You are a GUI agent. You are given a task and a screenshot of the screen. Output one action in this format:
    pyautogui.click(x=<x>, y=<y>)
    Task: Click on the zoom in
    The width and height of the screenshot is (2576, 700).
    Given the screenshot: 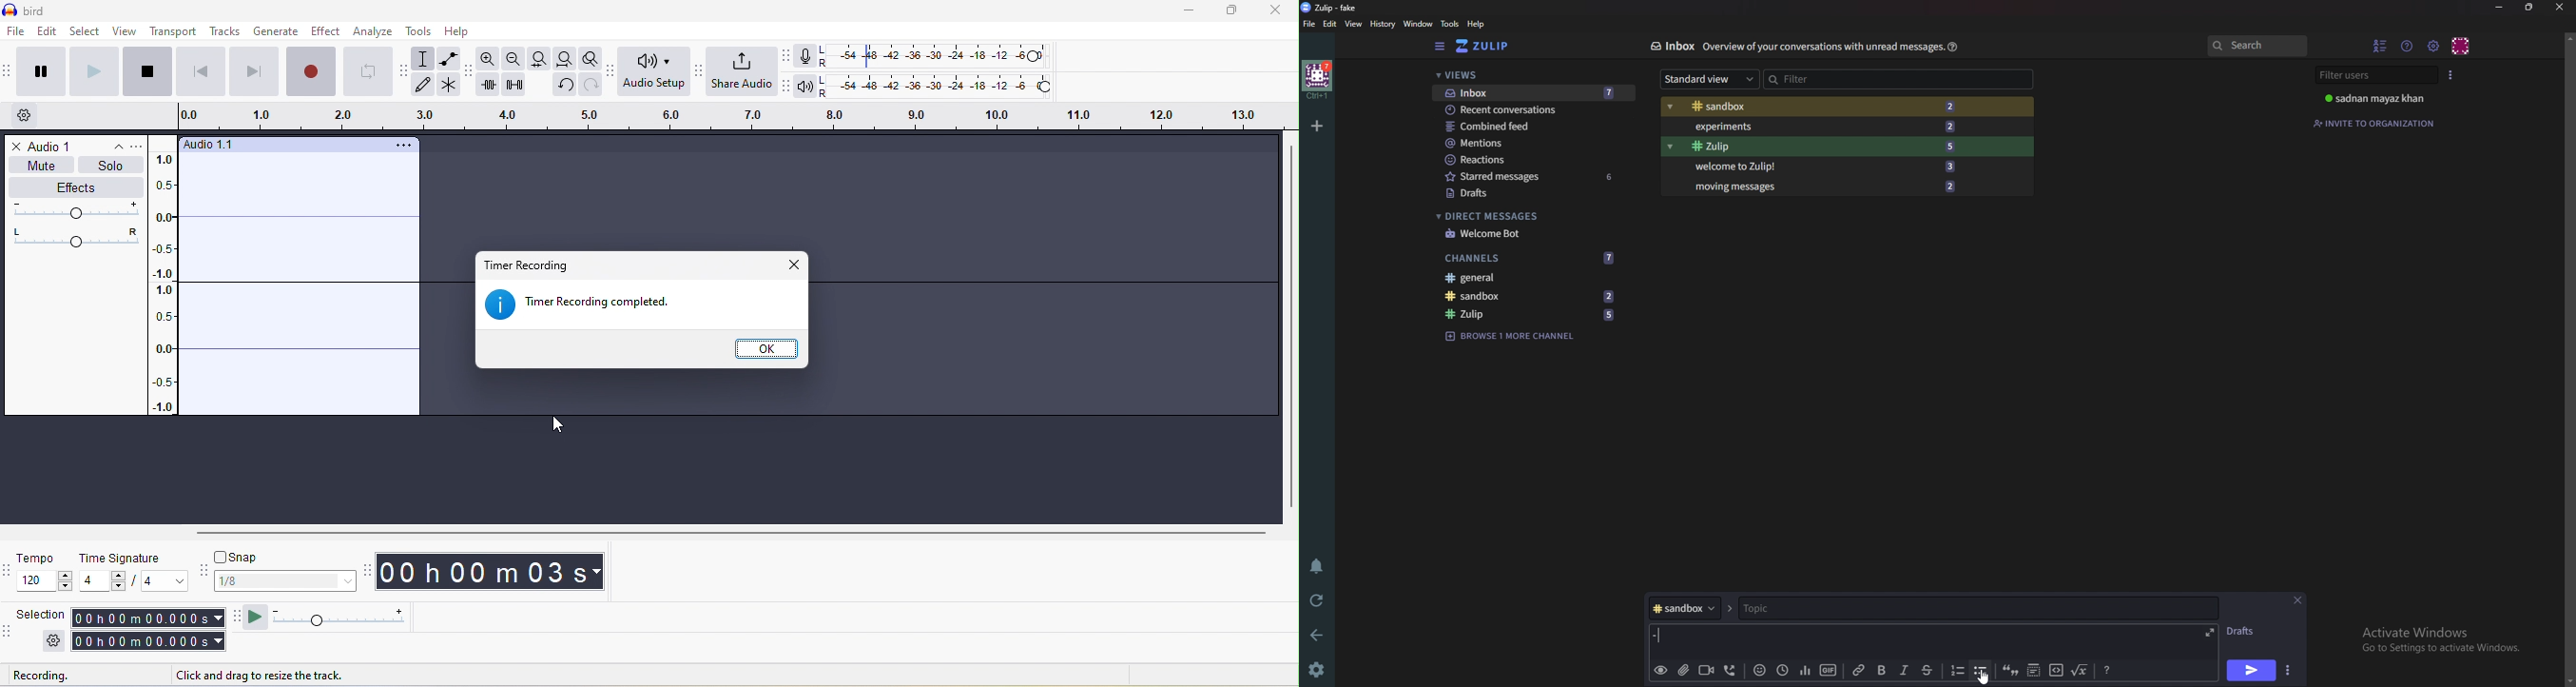 What is the action you would take?
    pyautogui.click(x=492, y=58)
    